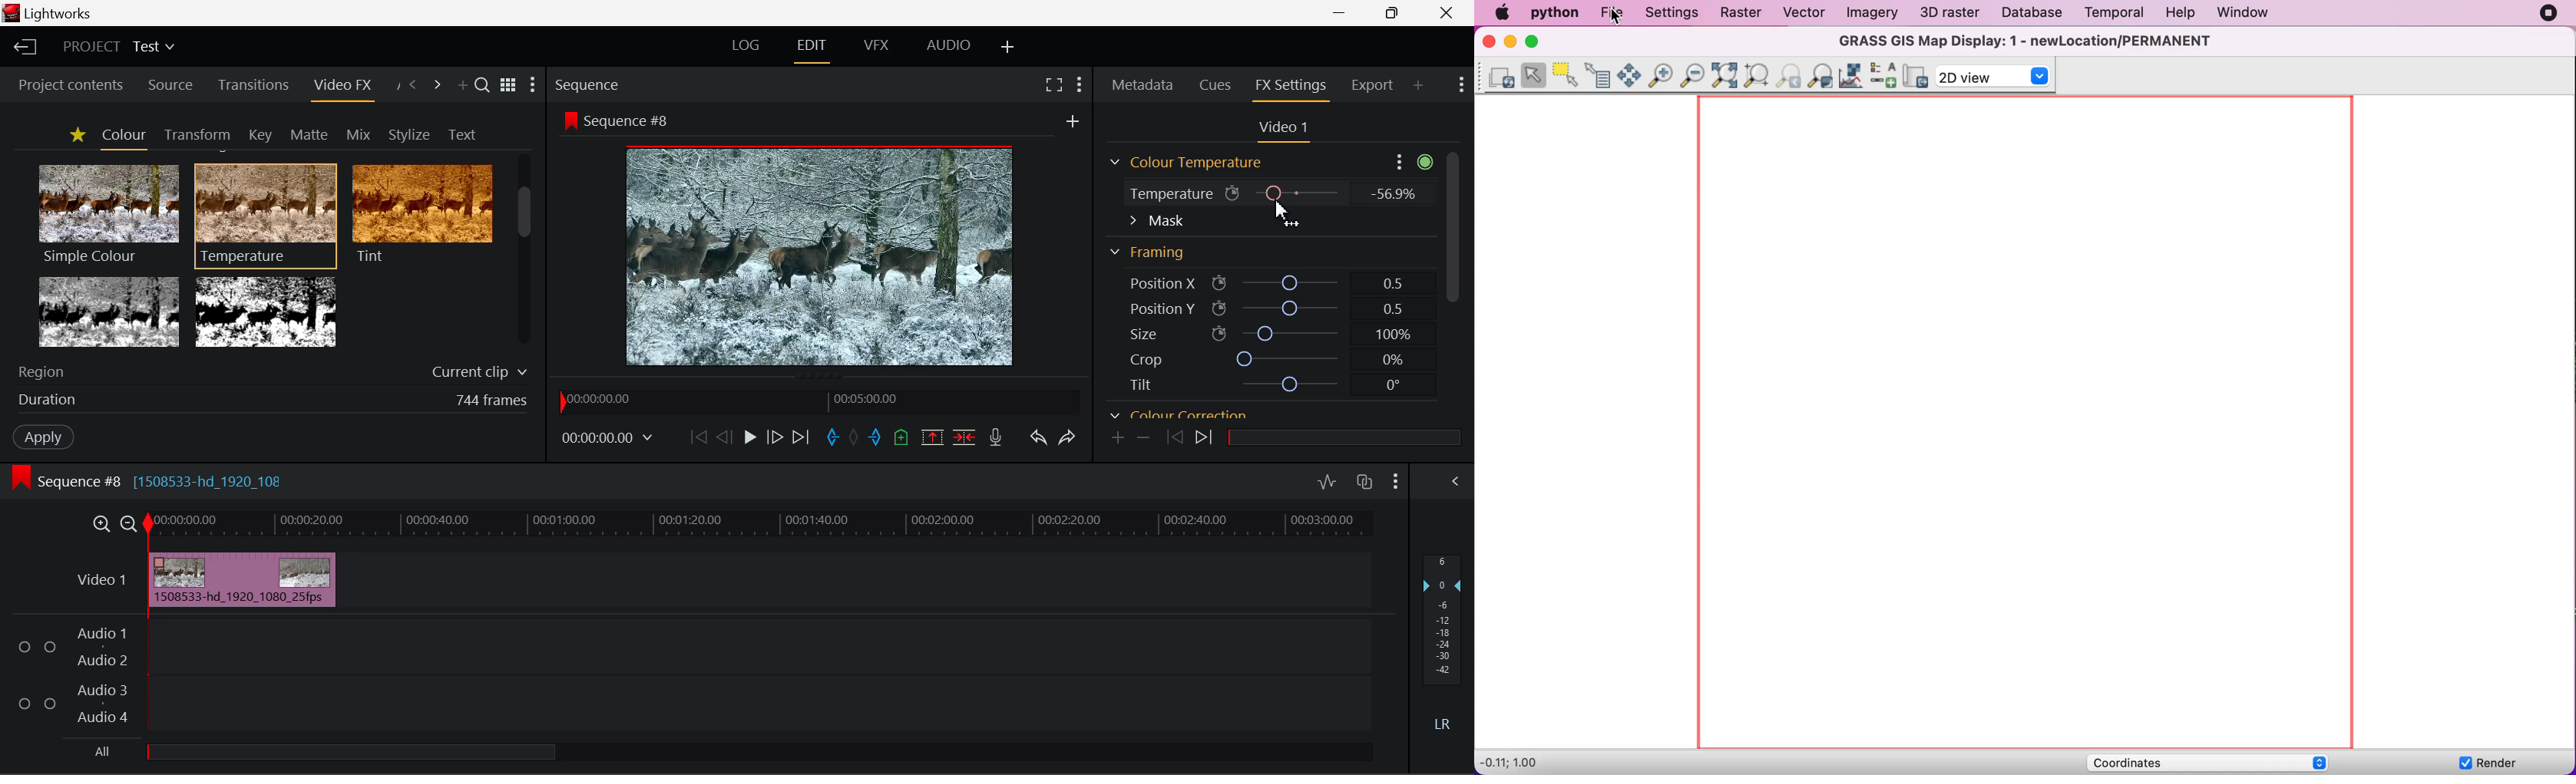 This screenshot has width=2576, height=784. I want to click on Colour Temperature, so click(1190, 163).